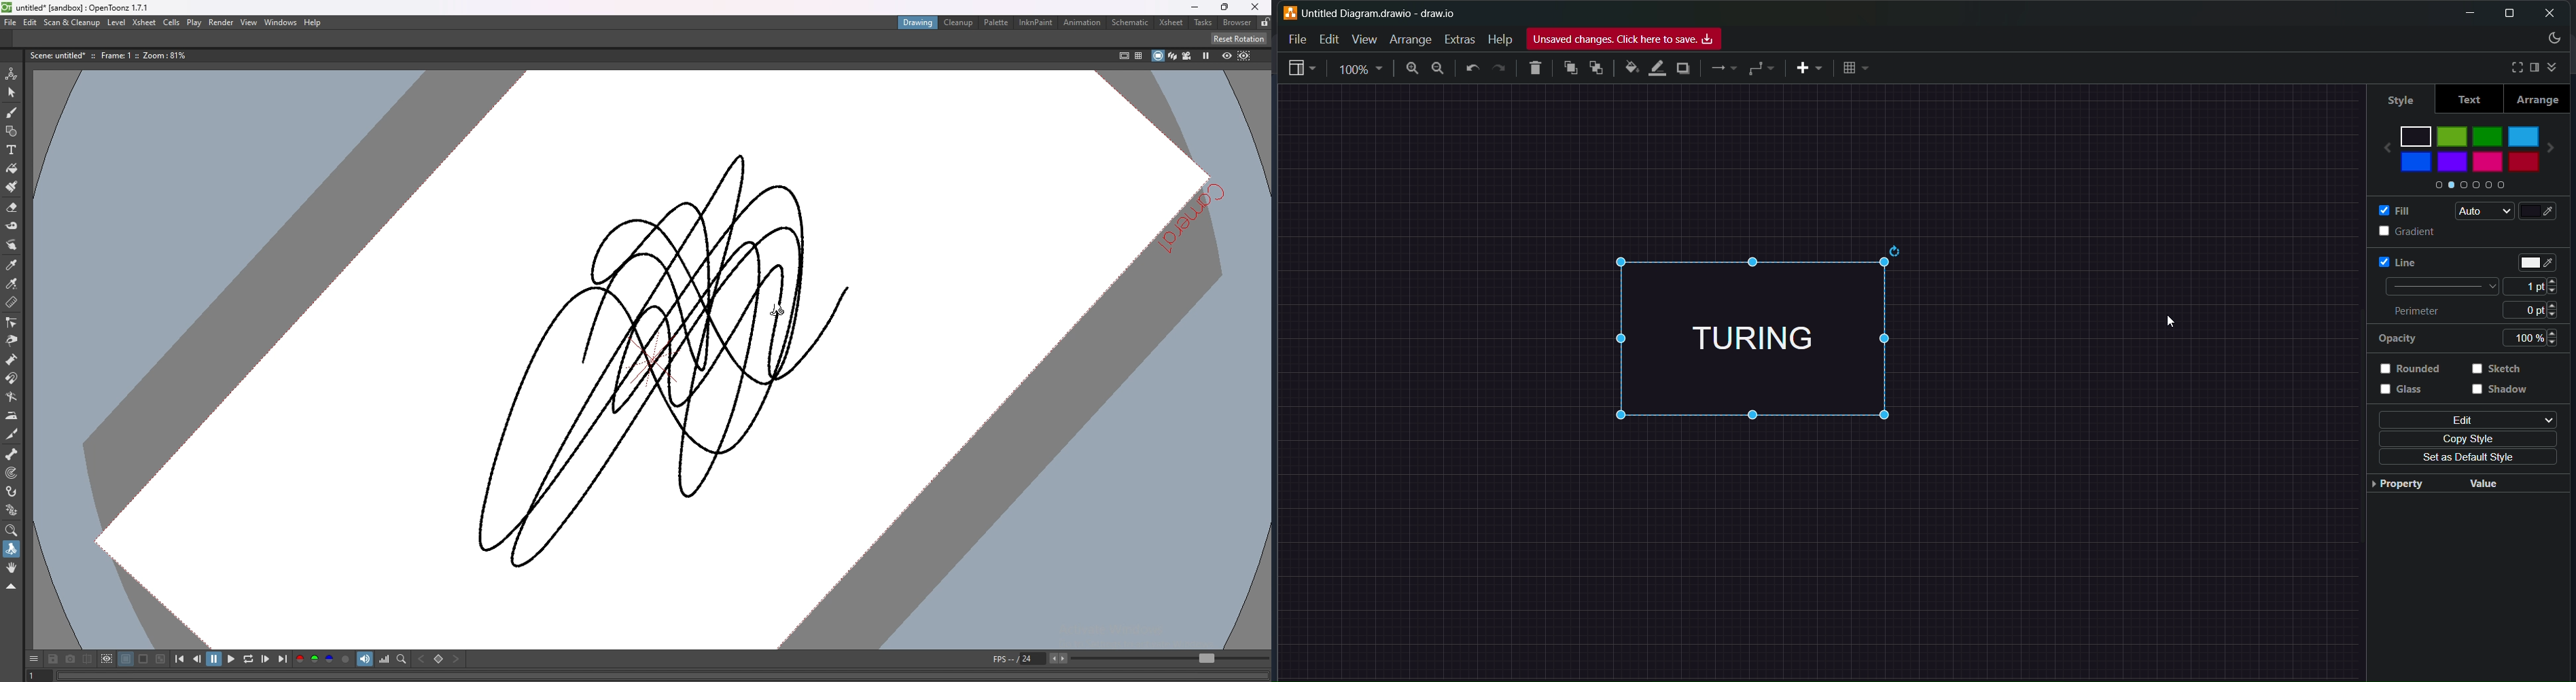  I want to click on previous key, so click(421, 659).